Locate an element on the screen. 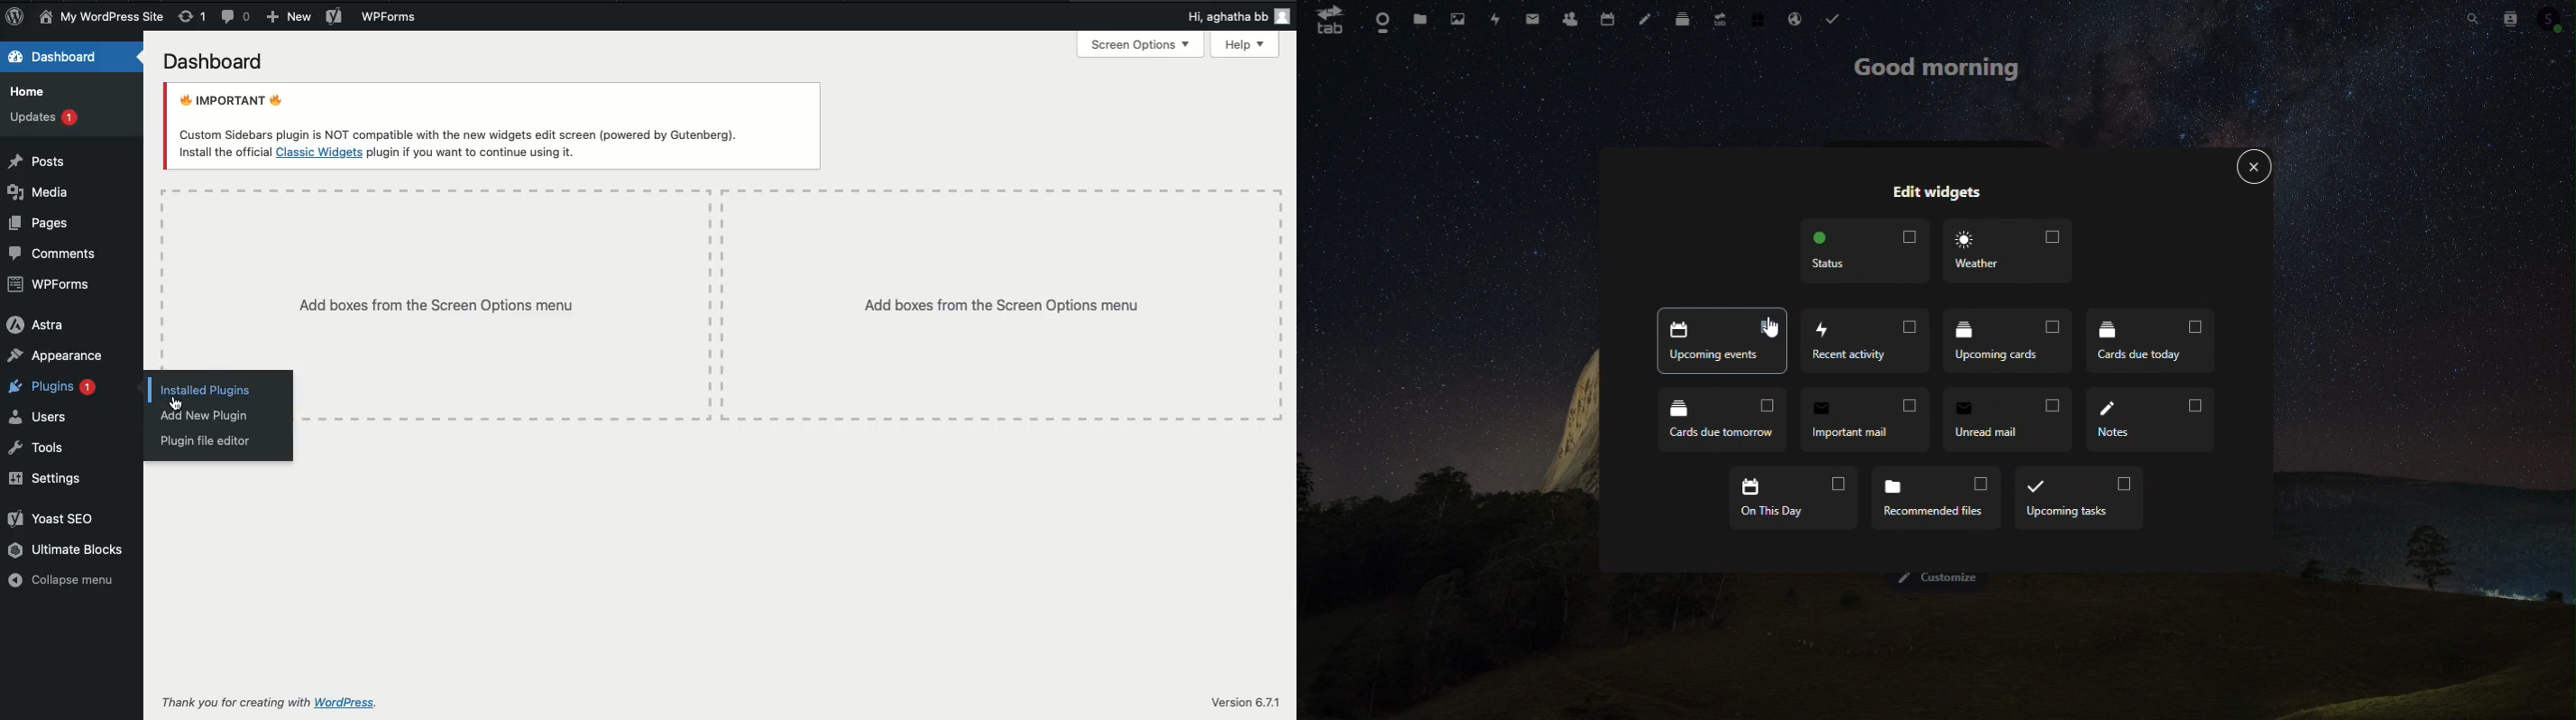  cursor is located at coordinates (1770, 325).